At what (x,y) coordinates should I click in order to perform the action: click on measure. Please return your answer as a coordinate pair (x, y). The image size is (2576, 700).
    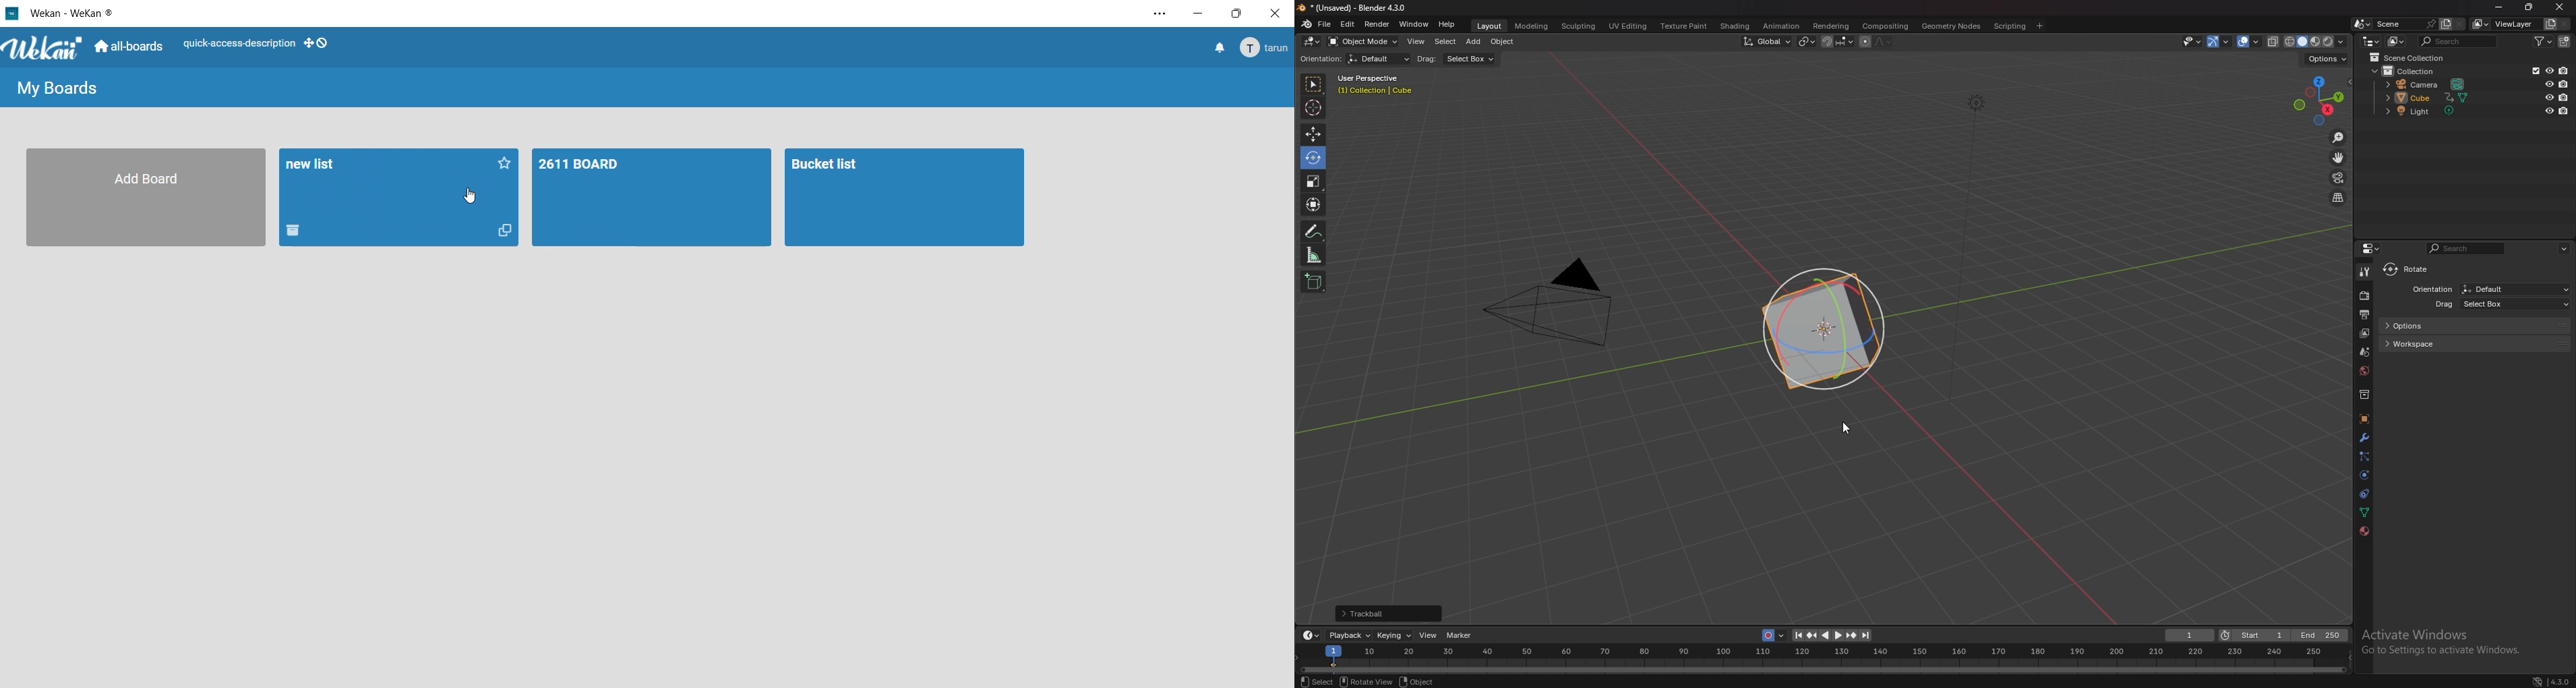
    Looking at the image, I should click on (1314, 254).